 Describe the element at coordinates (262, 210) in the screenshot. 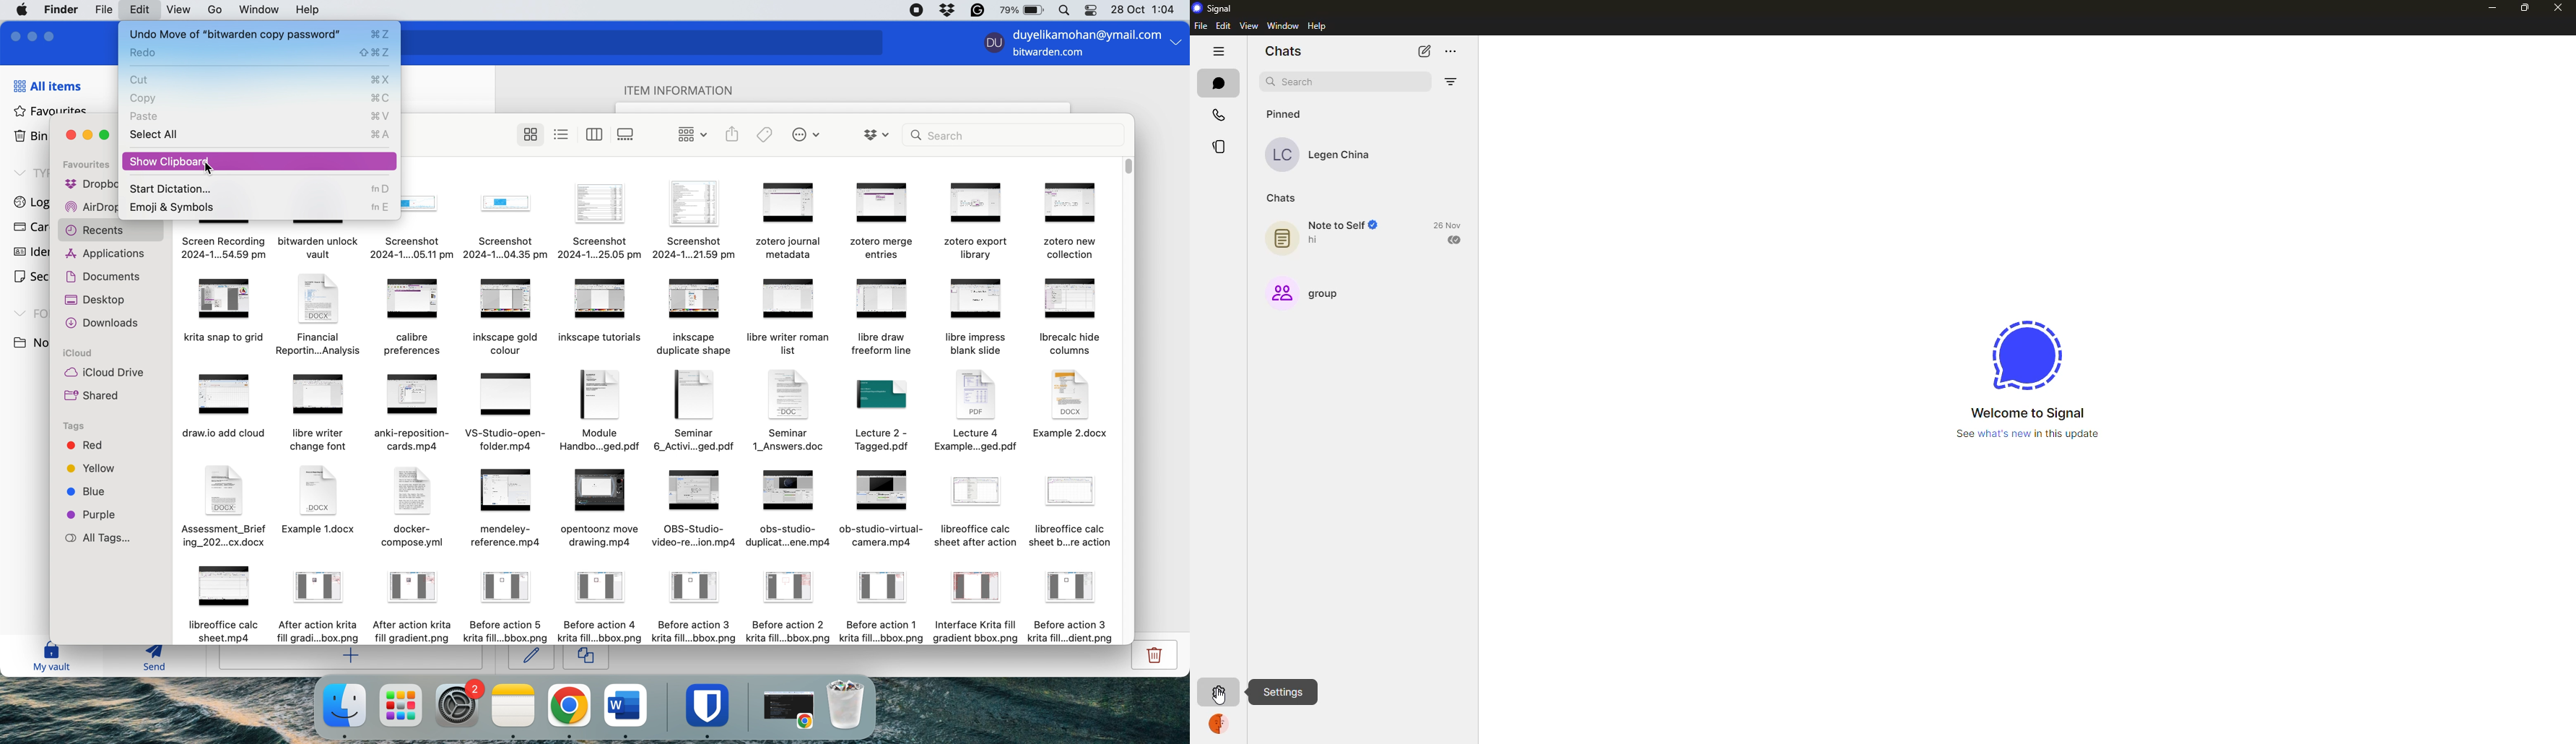

I see `emoji and symbols` at that location.